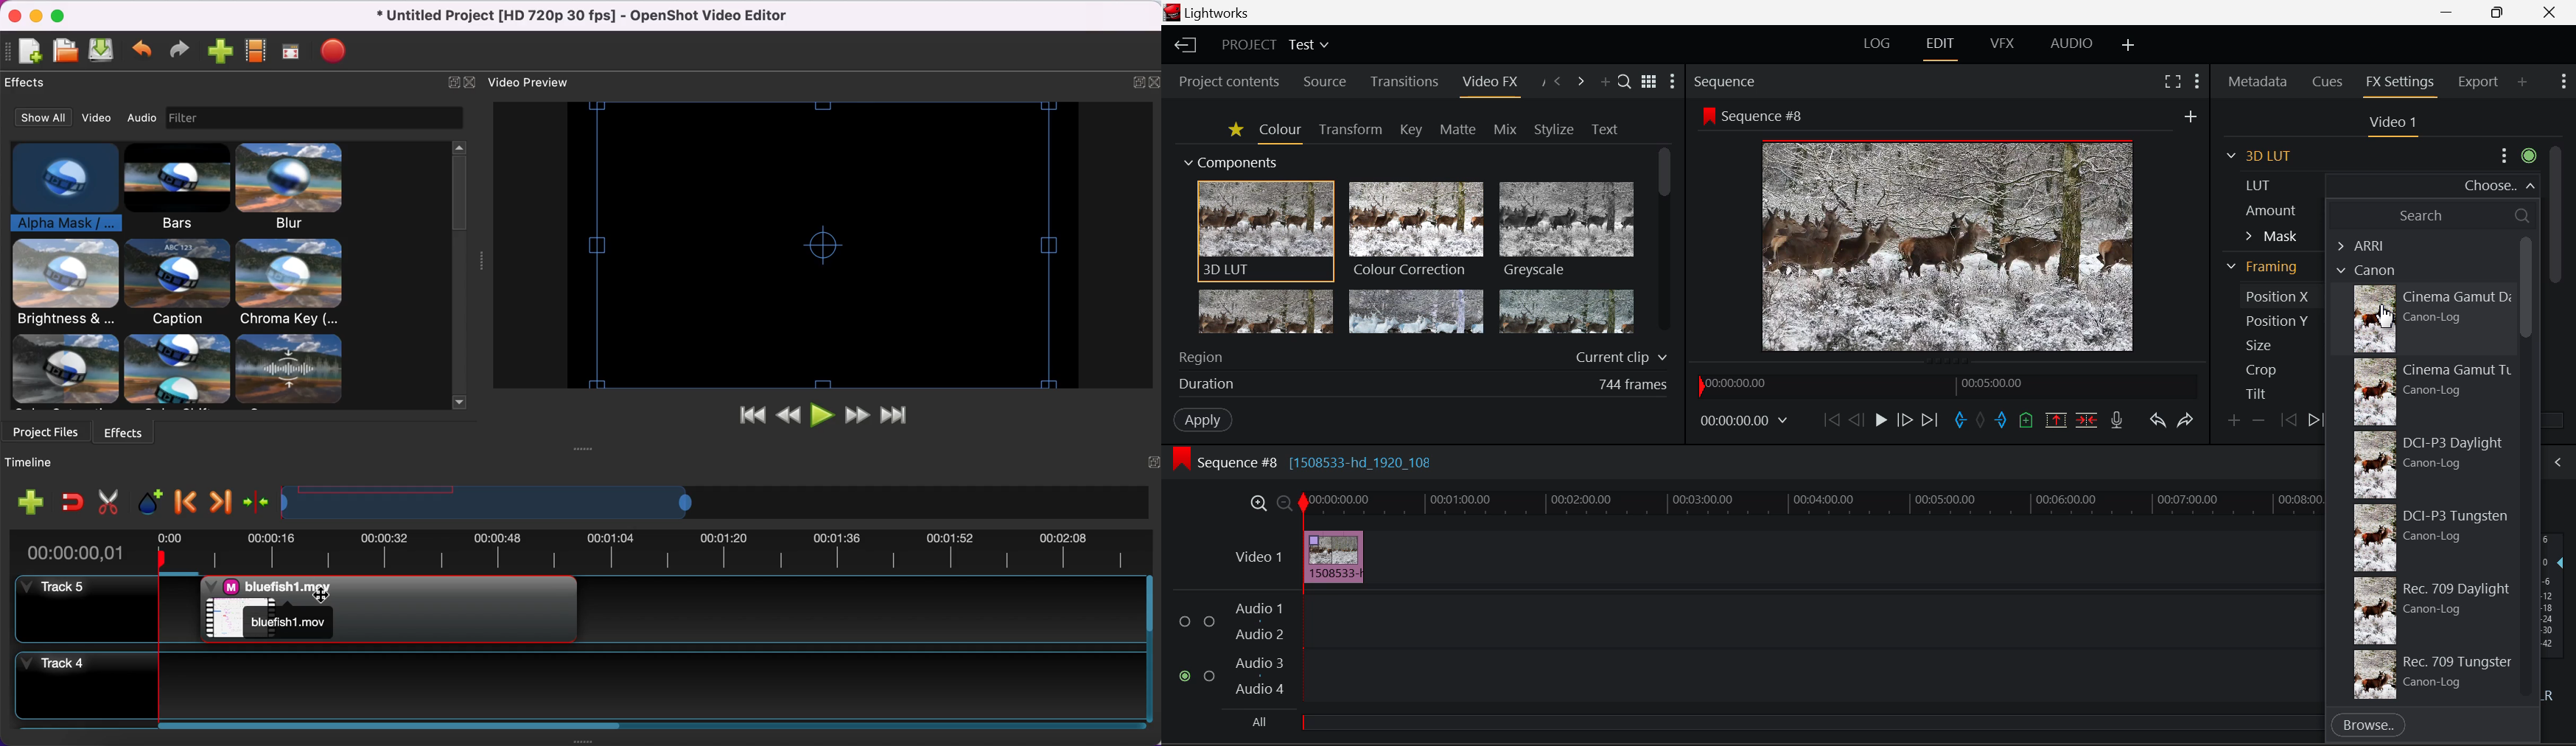 Image resolution: width=2576 pixels, height=756 pixels. I want to click on Add keyframe, so click(2233, 422).